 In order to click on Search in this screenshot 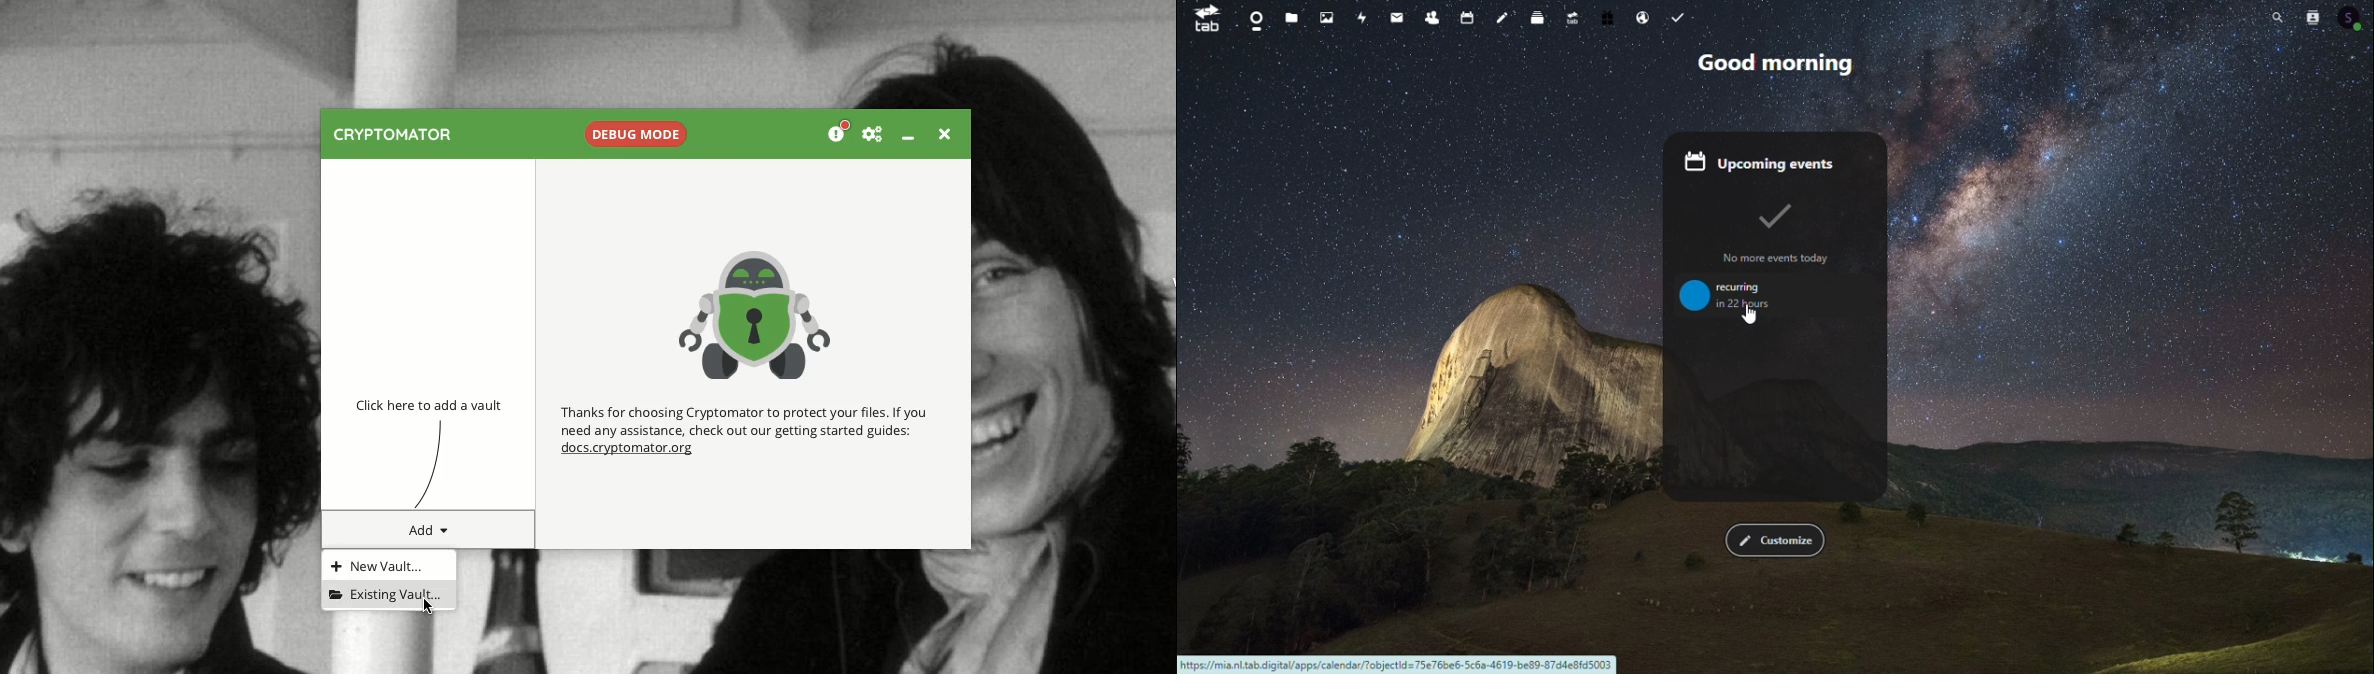, I will do `click(2276, 14)`.